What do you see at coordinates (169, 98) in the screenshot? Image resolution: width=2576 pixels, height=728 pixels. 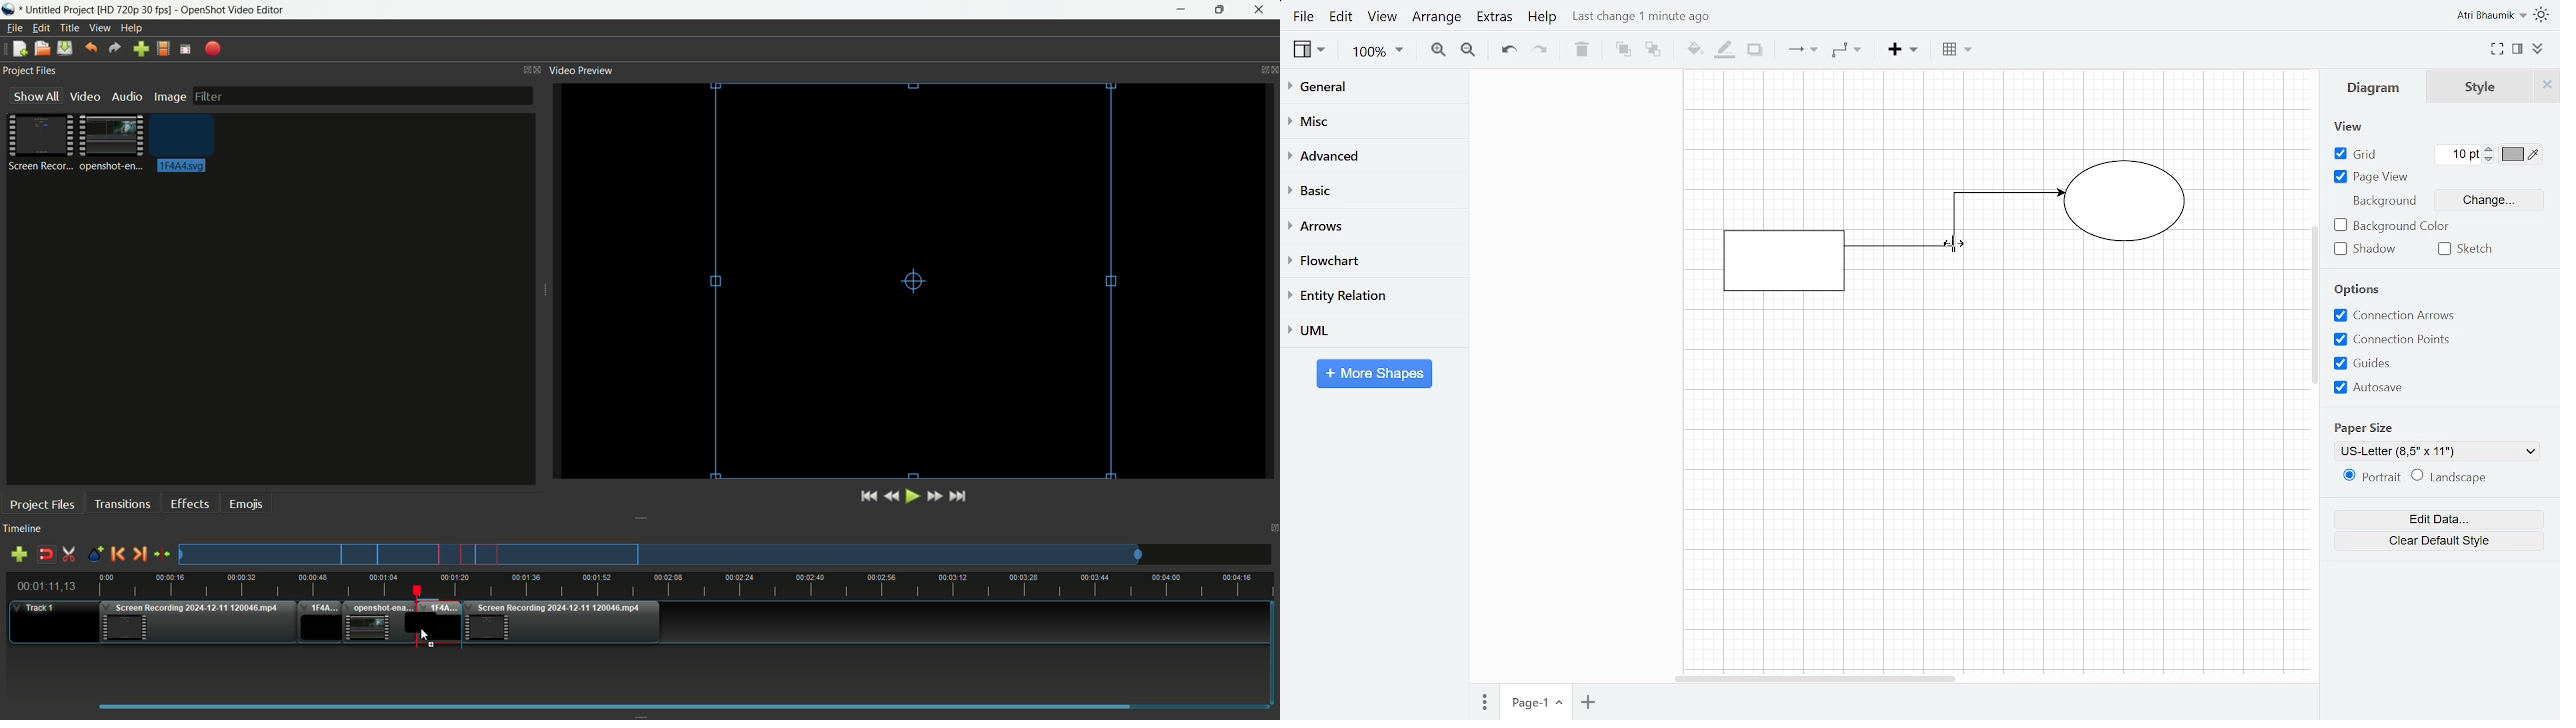 I see `Image` at bounding box center [169, 98].